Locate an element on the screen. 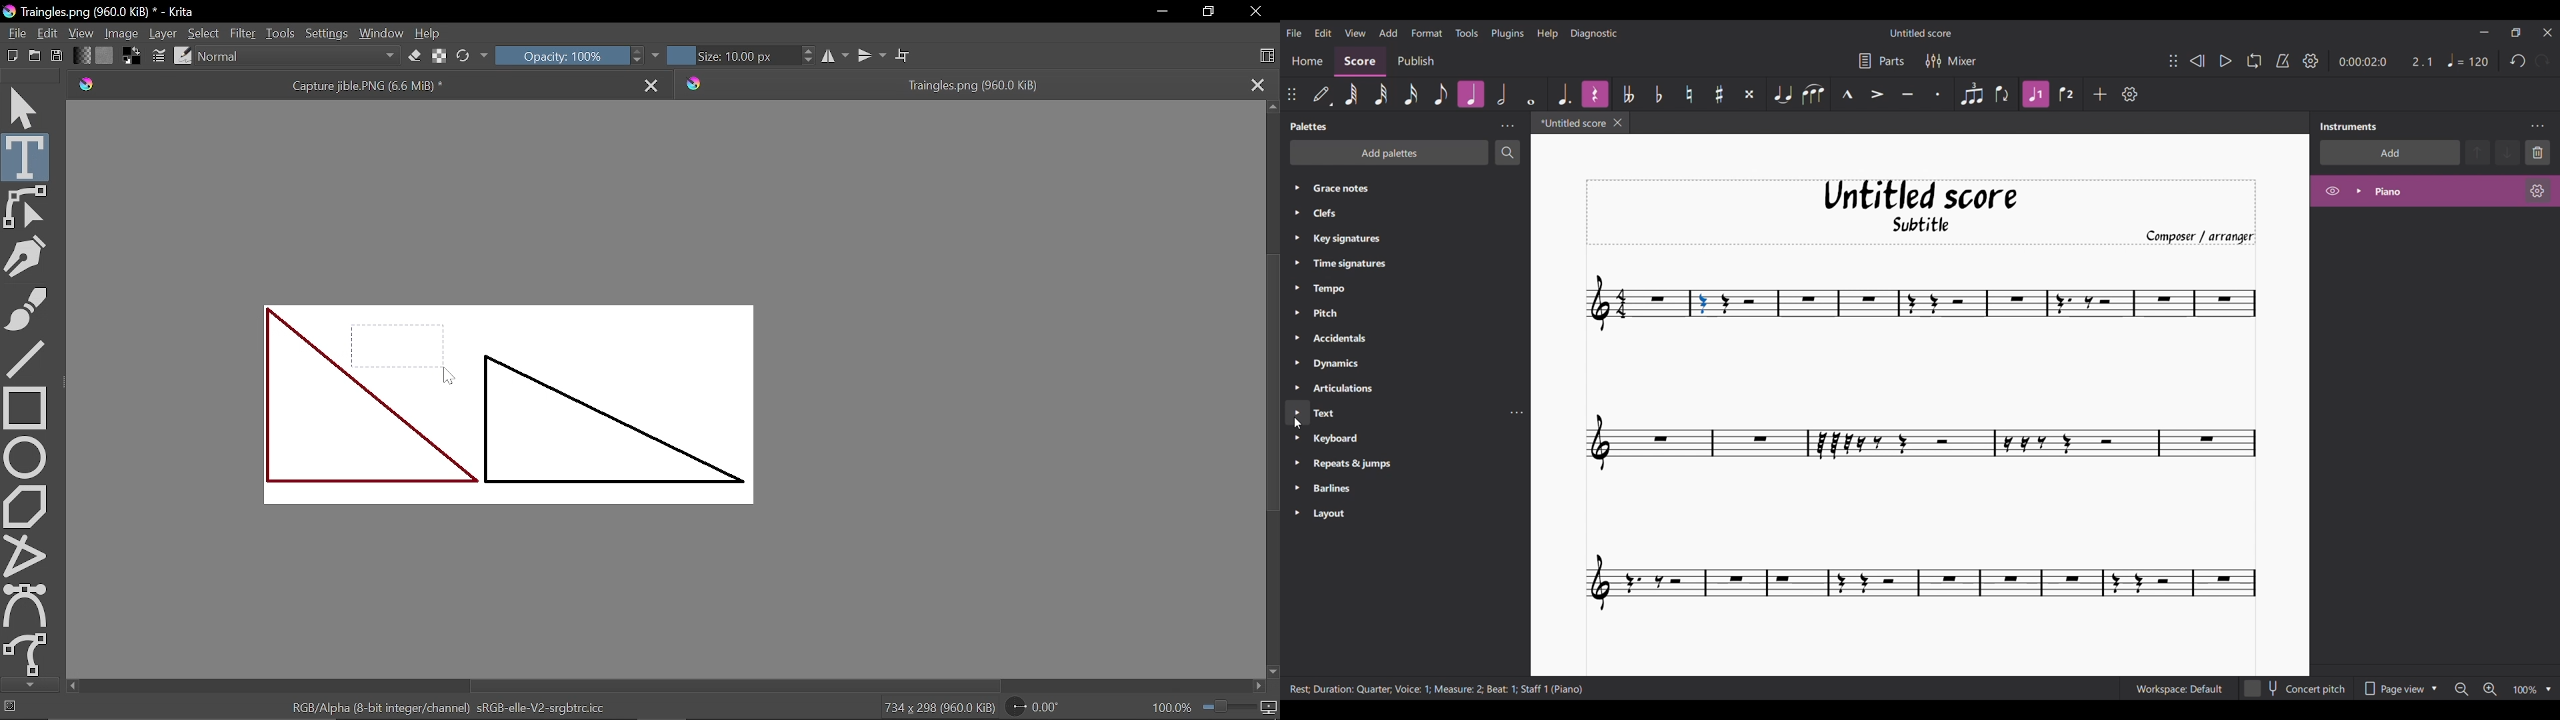  Choose brush preset is located at coordinates (183, 55).